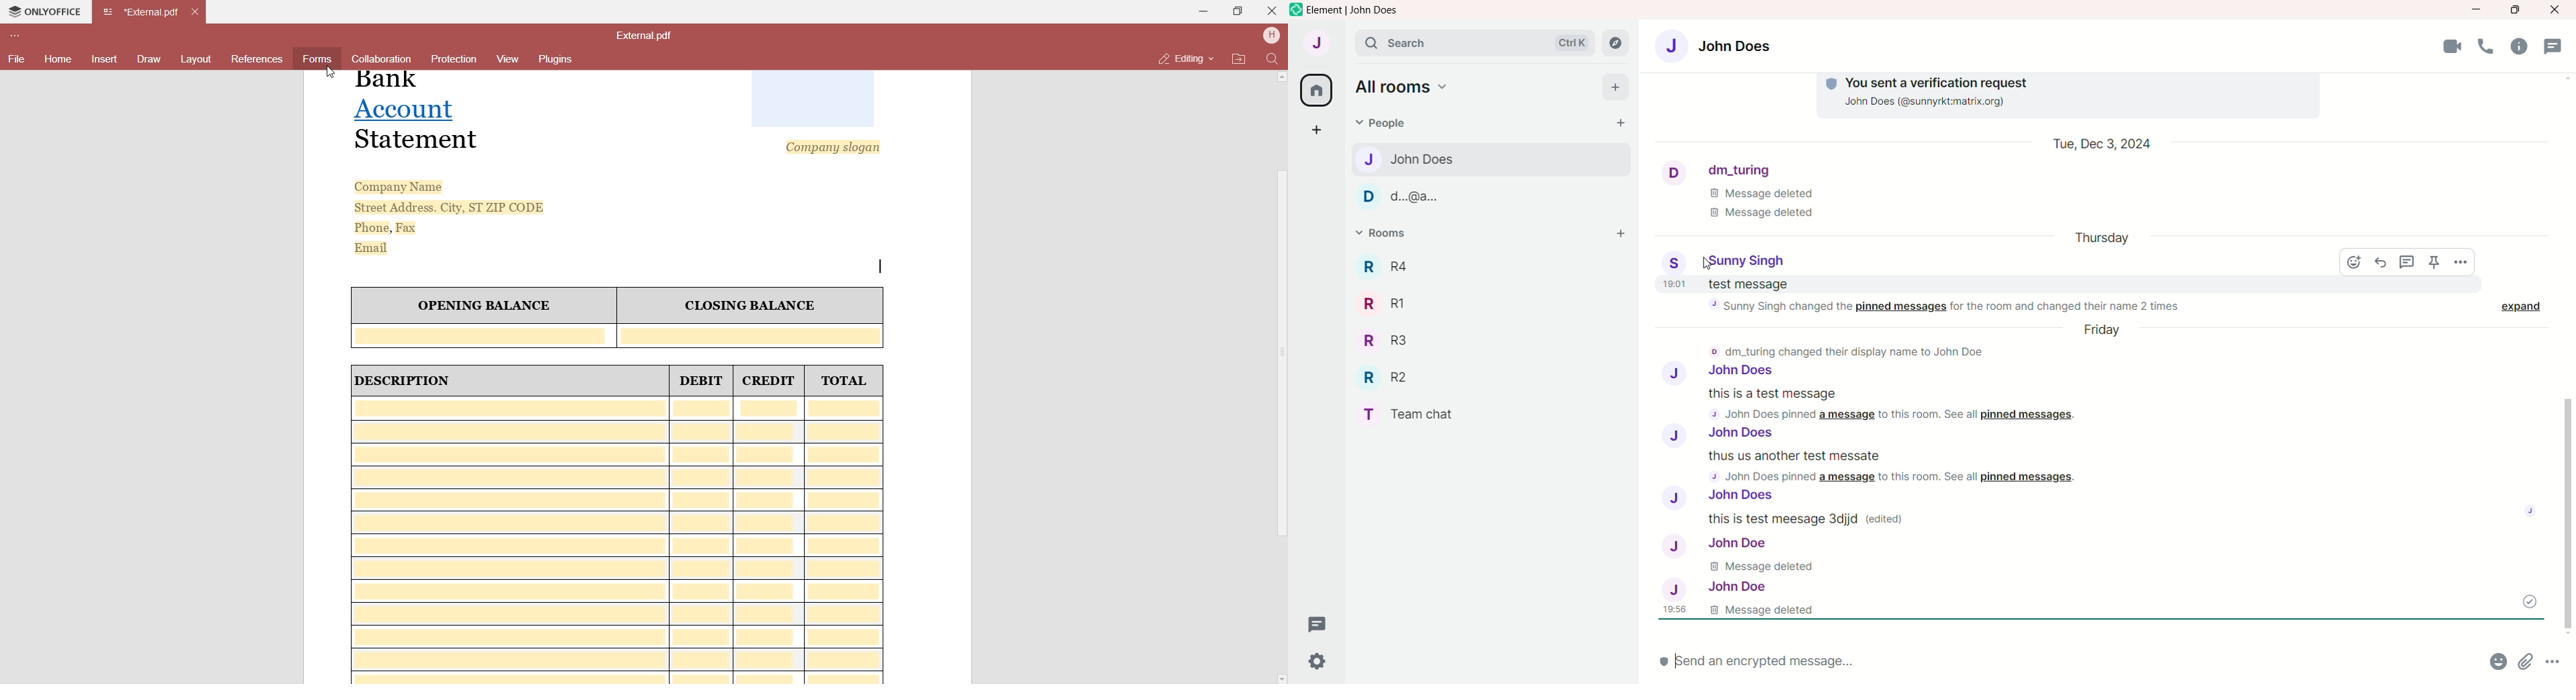 Image resolution: width=2576 pixels, height=700 pixels. I want to click on Minimize, so click(1199, 11).